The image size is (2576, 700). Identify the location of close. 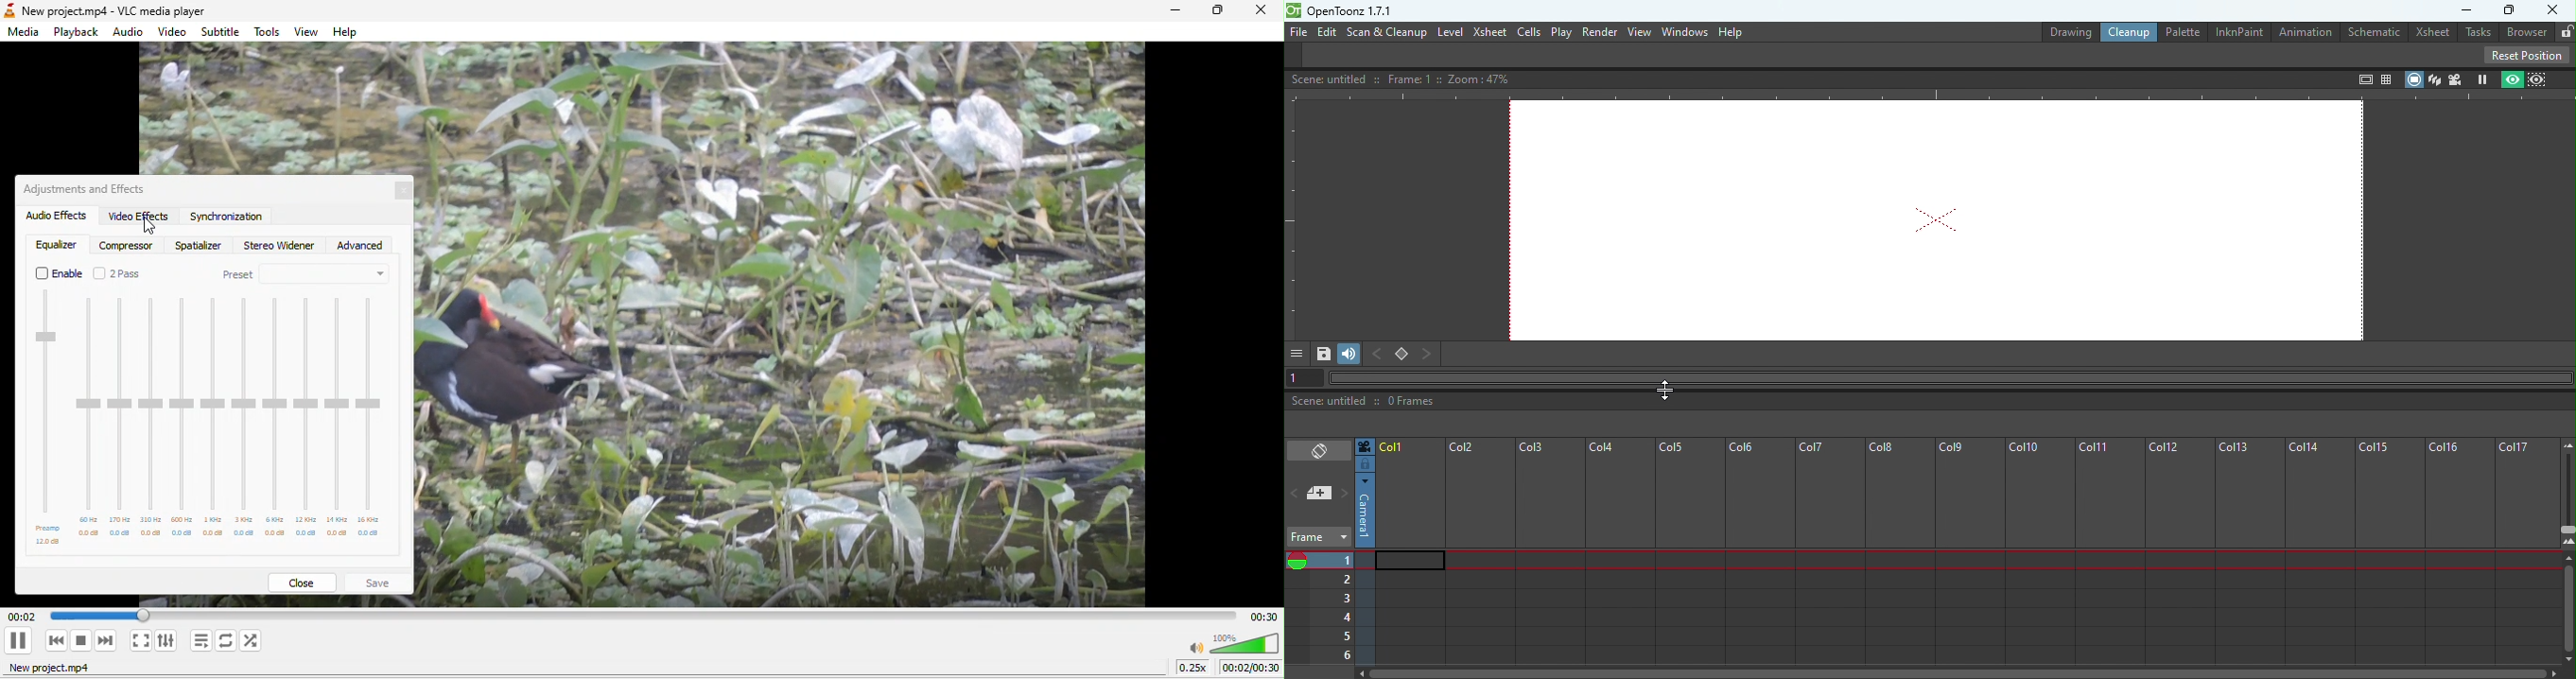
(1259, 12).